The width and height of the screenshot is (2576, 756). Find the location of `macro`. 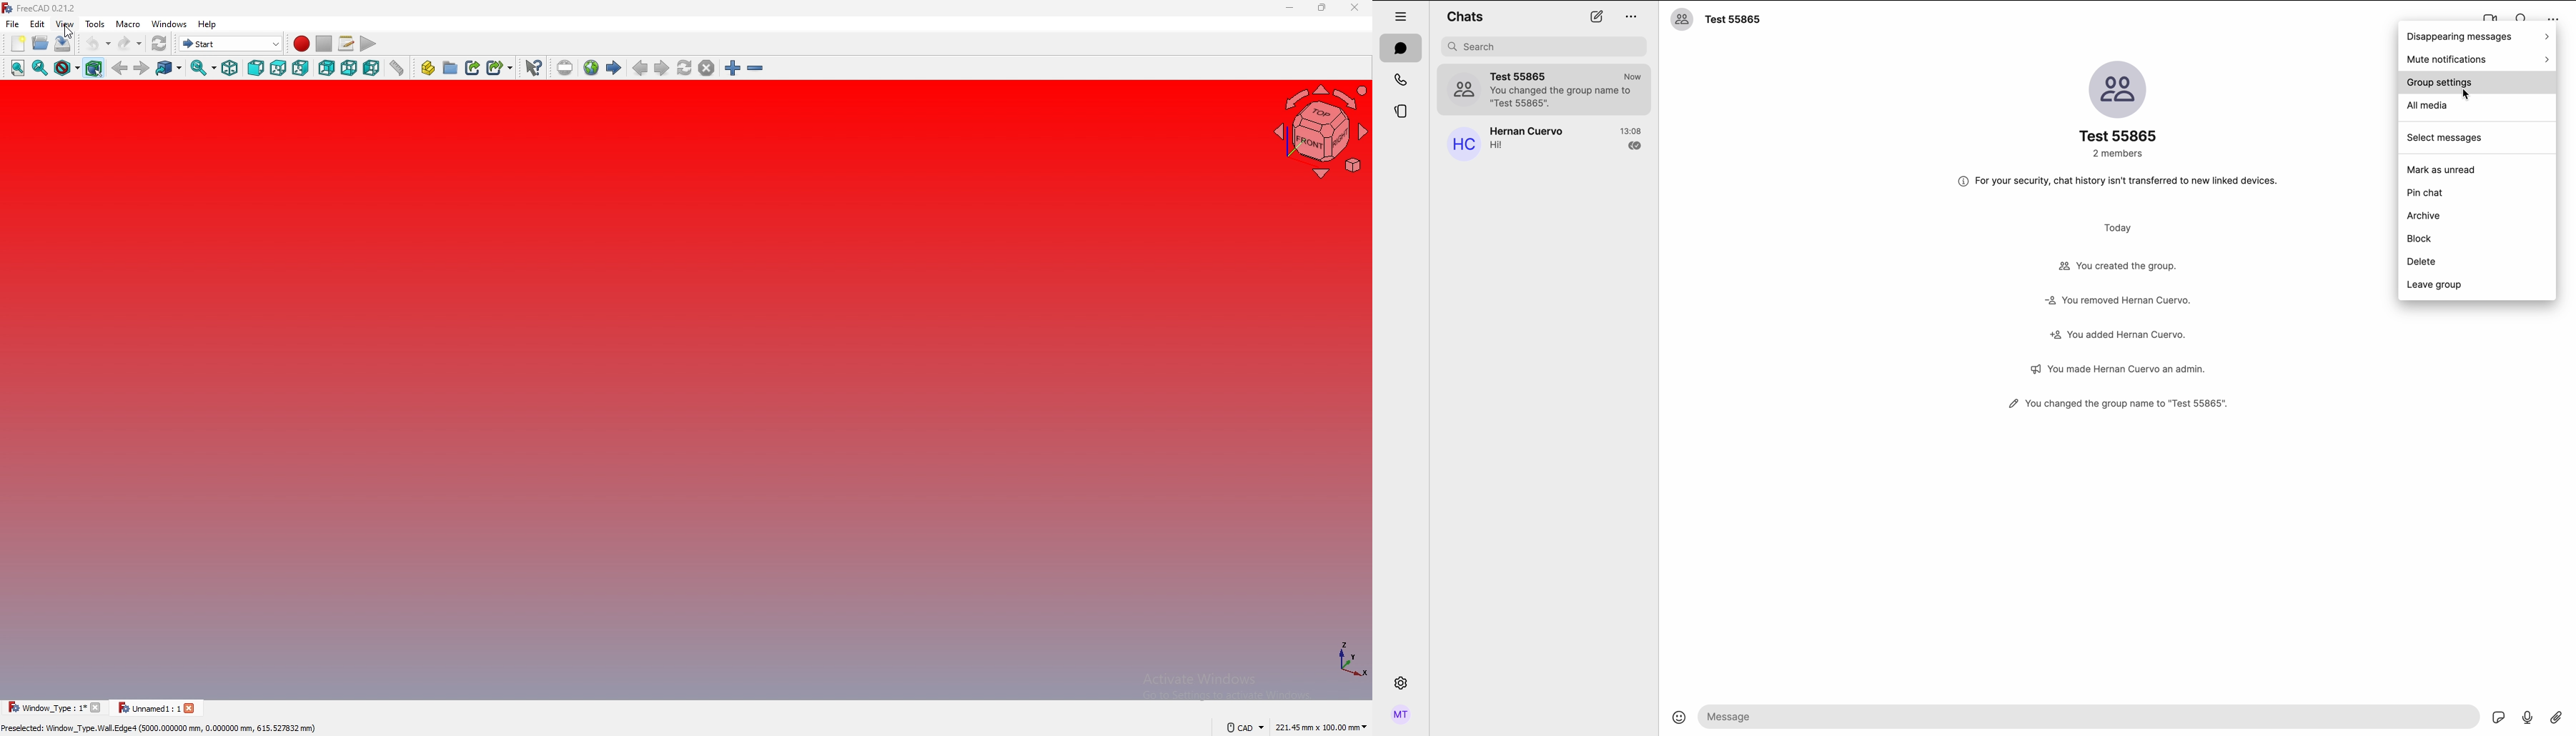

macro is located at coordinates (129, 24).